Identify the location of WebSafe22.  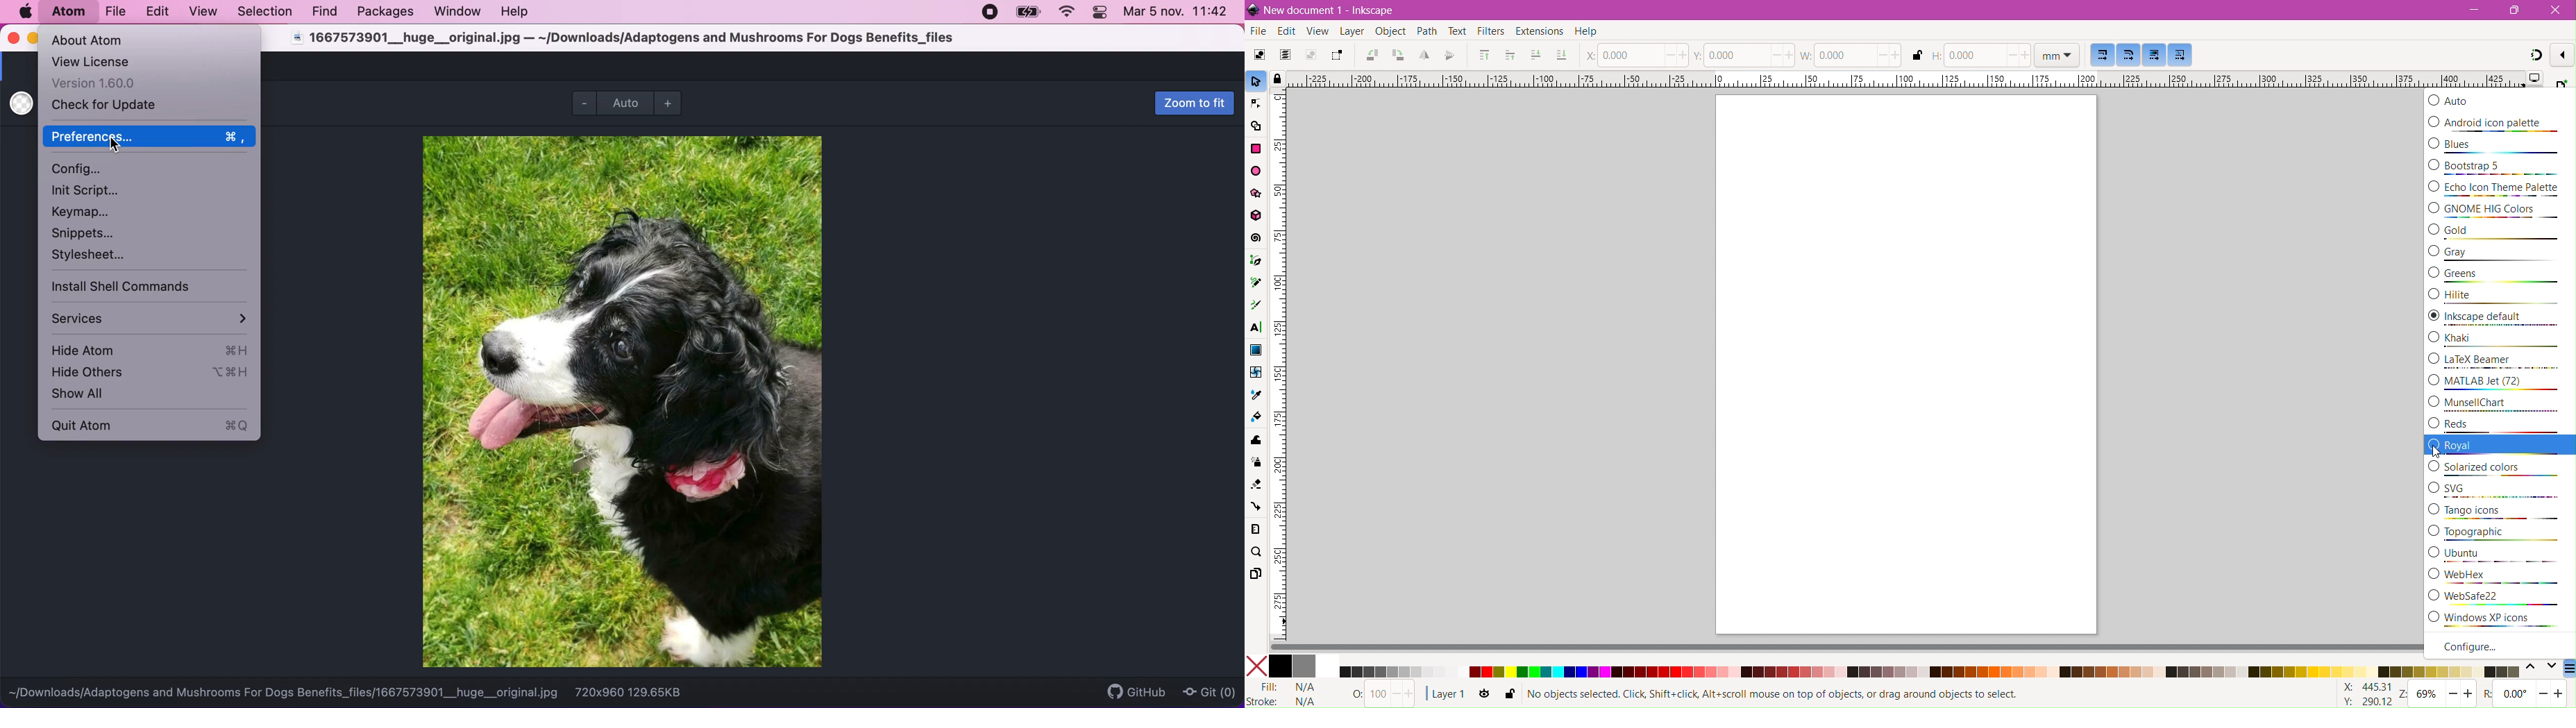
(2500, 599).